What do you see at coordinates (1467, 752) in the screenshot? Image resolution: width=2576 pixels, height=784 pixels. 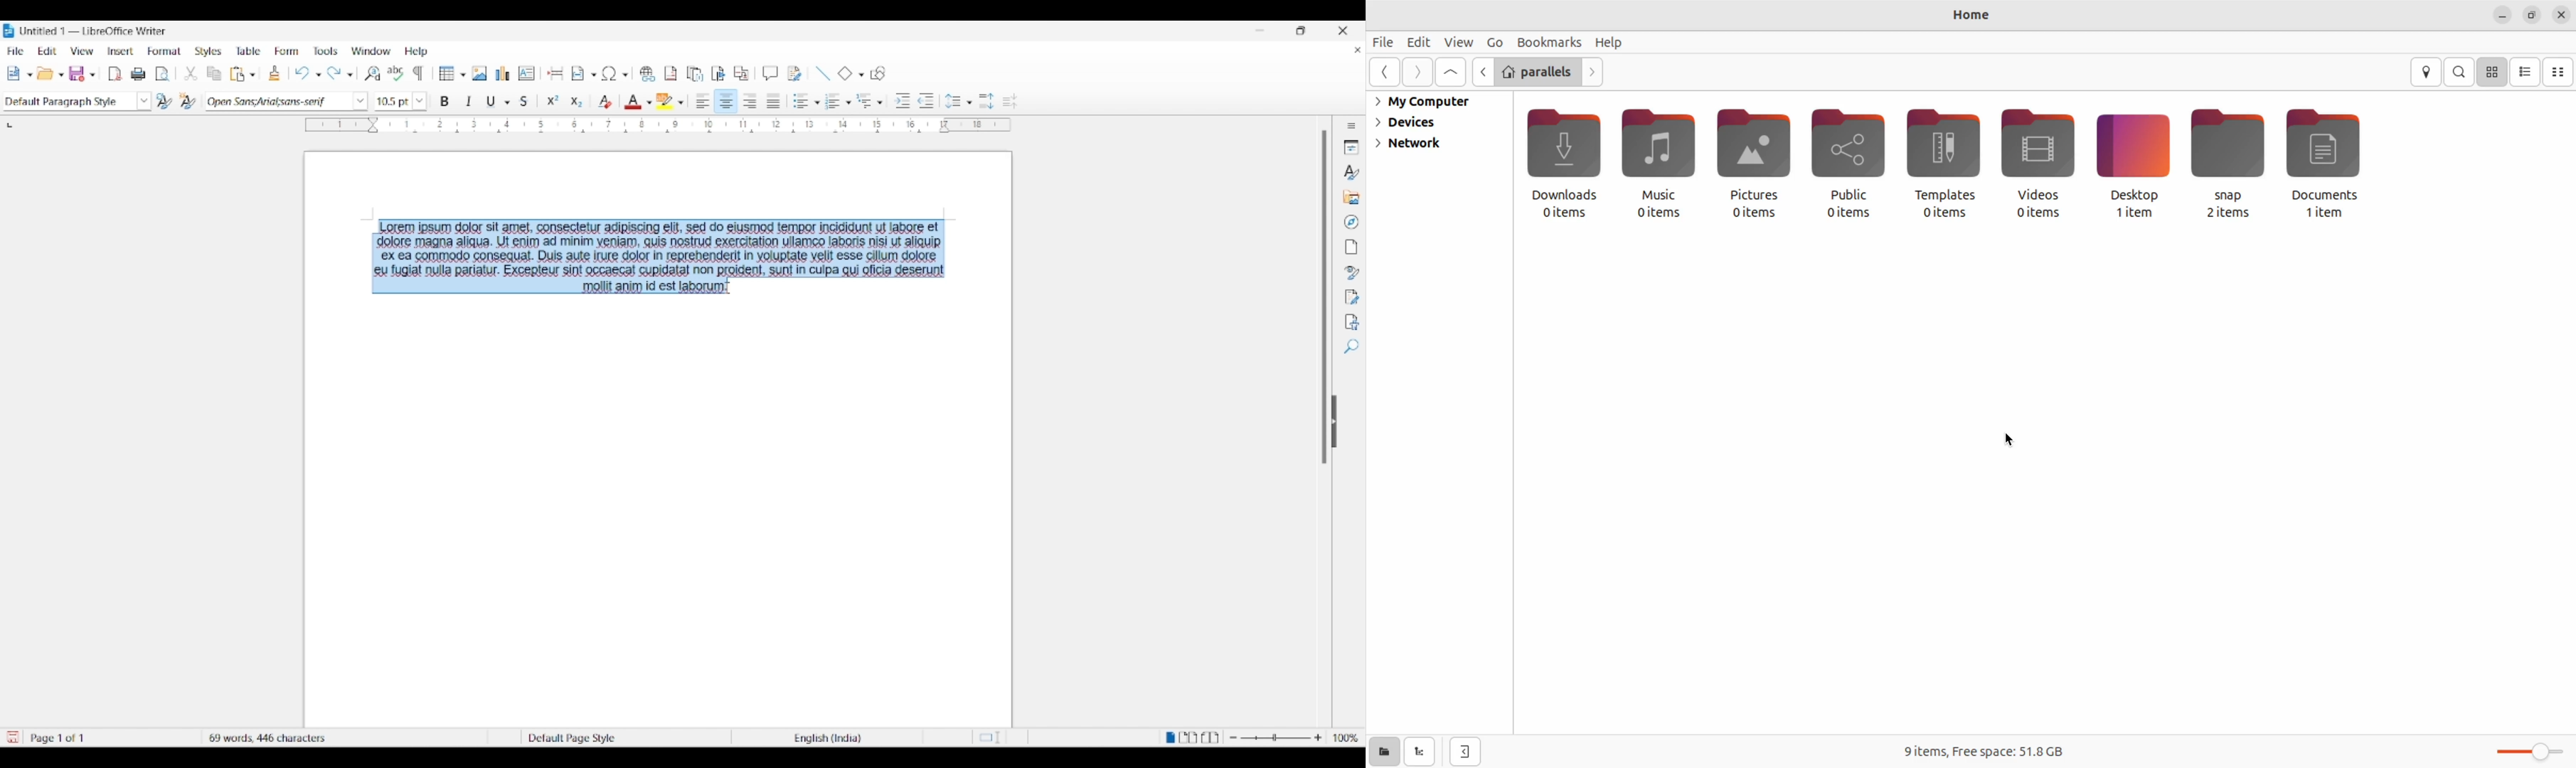 I see `hide side bar` at bounding box center [1467, 752].